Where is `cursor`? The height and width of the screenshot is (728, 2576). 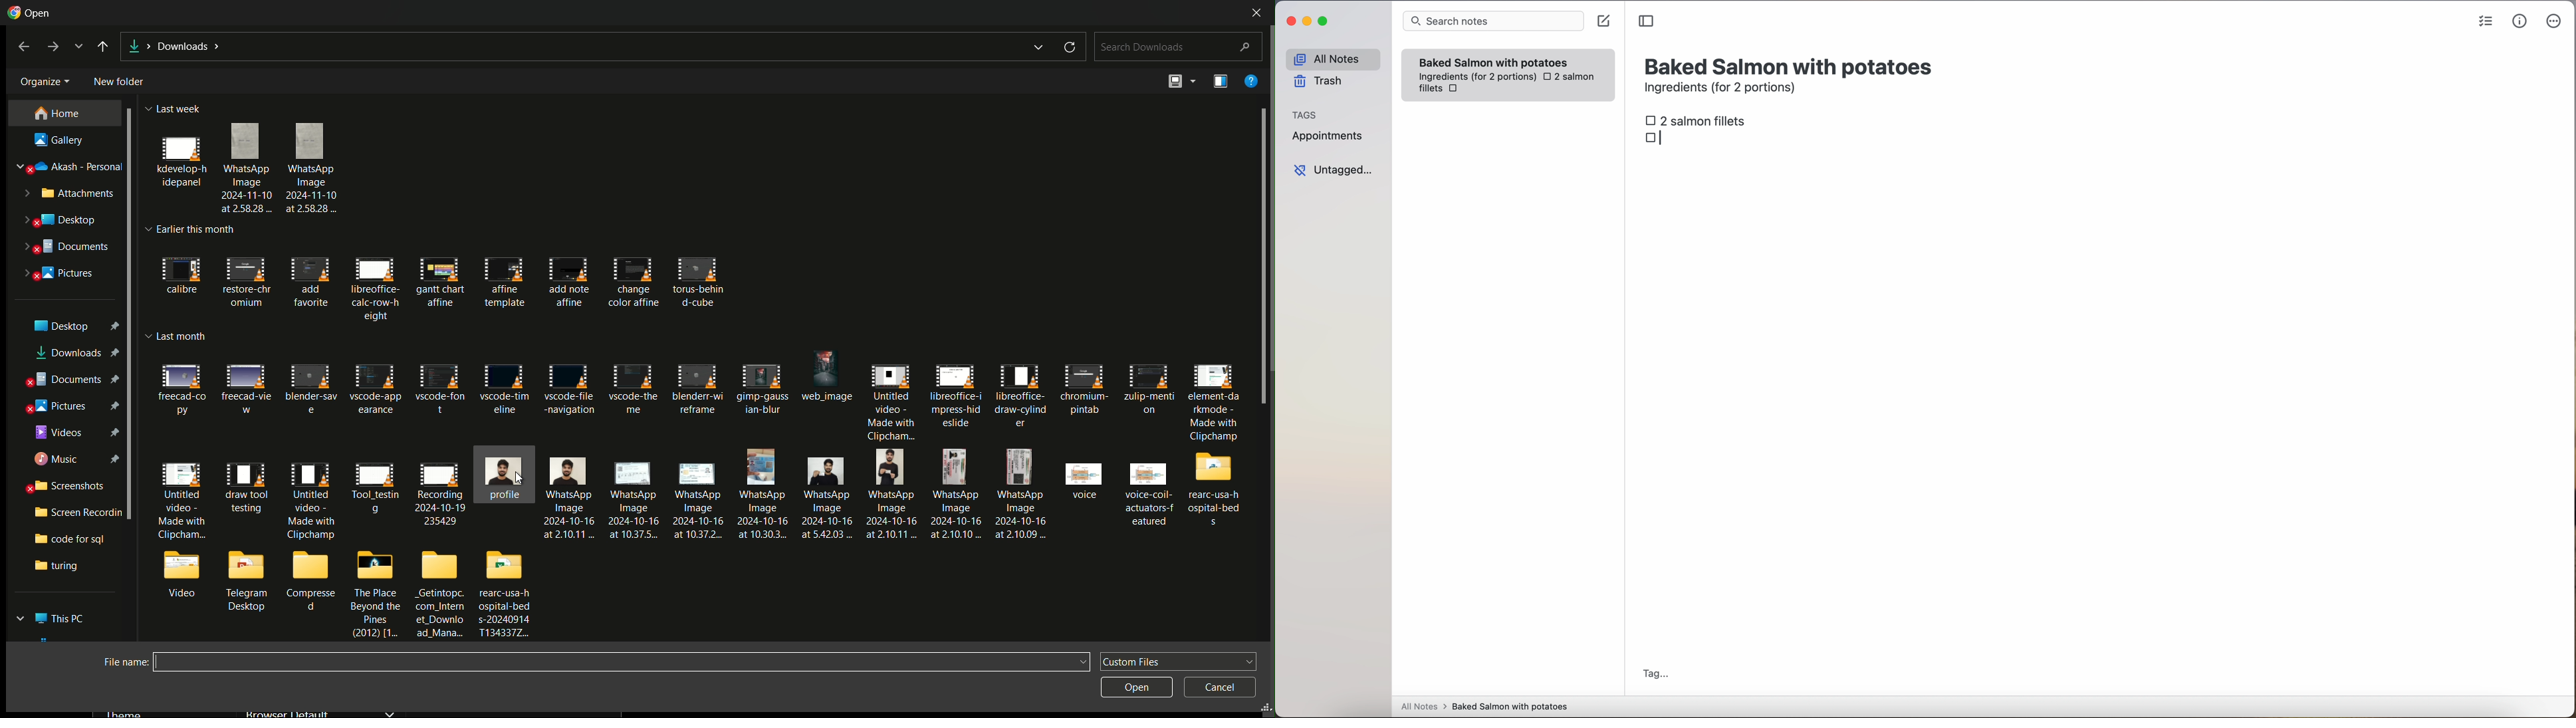 cursor is located at coordinates (521, 482).